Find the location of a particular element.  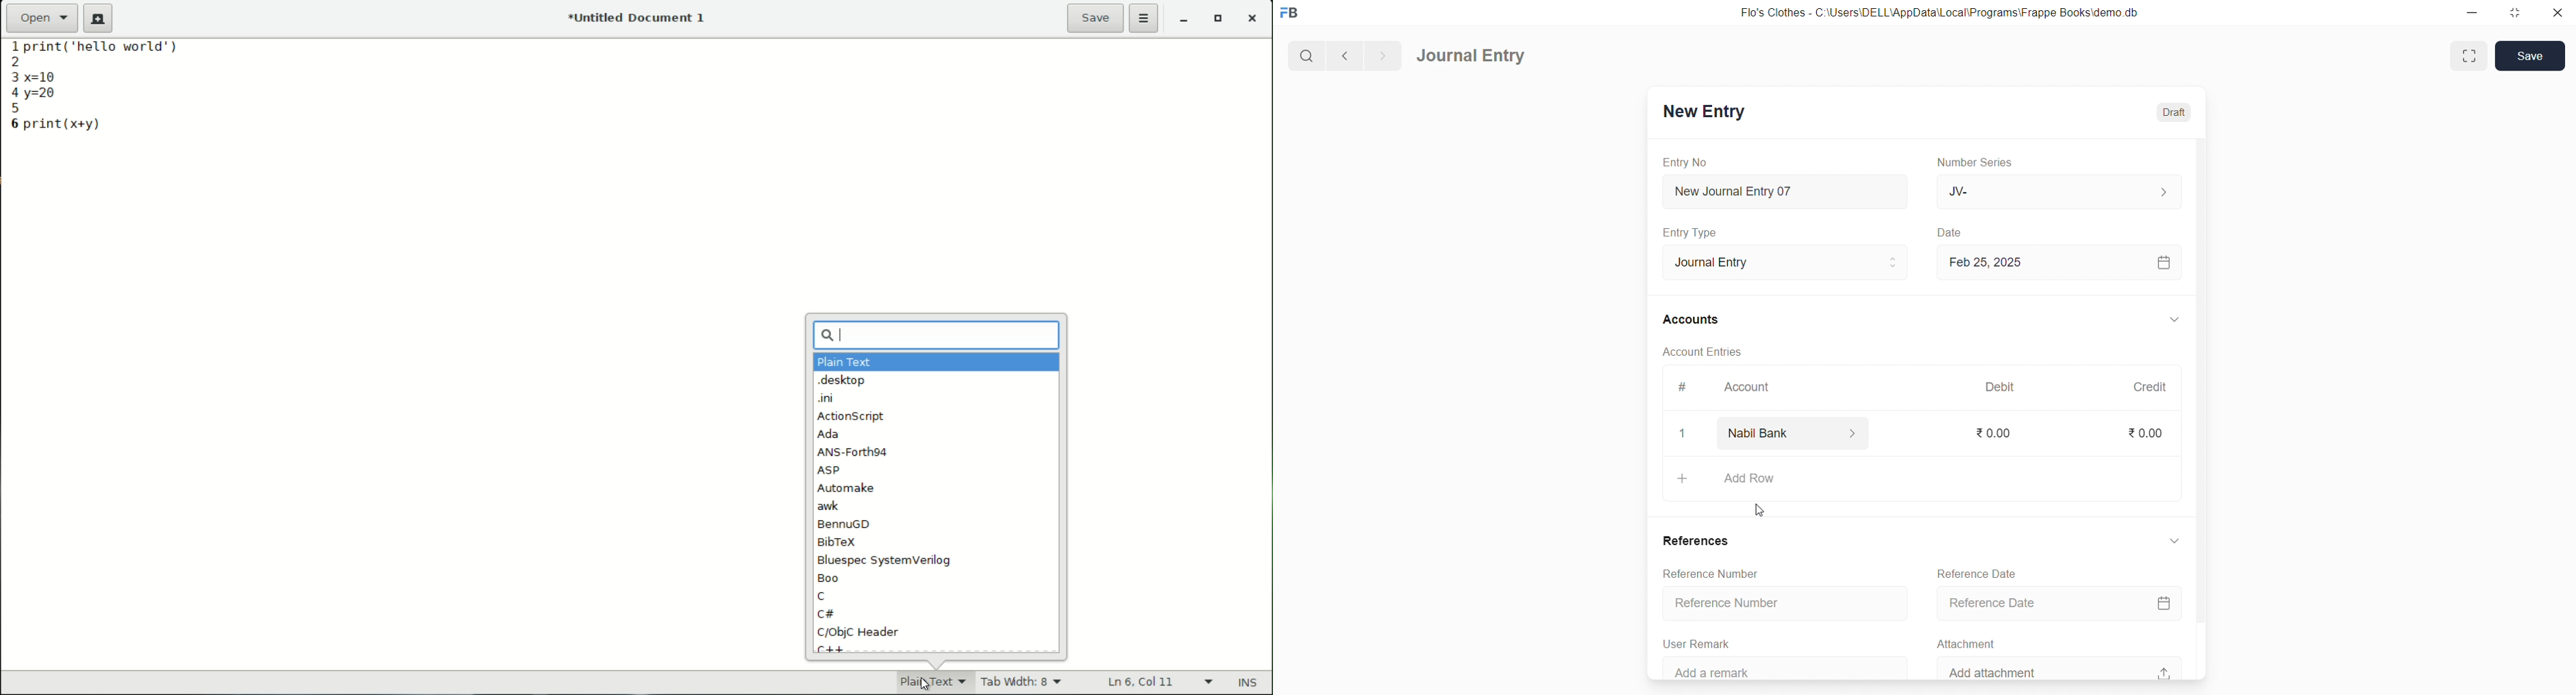

‘Add a remark is located at coordinates (1789, 666).